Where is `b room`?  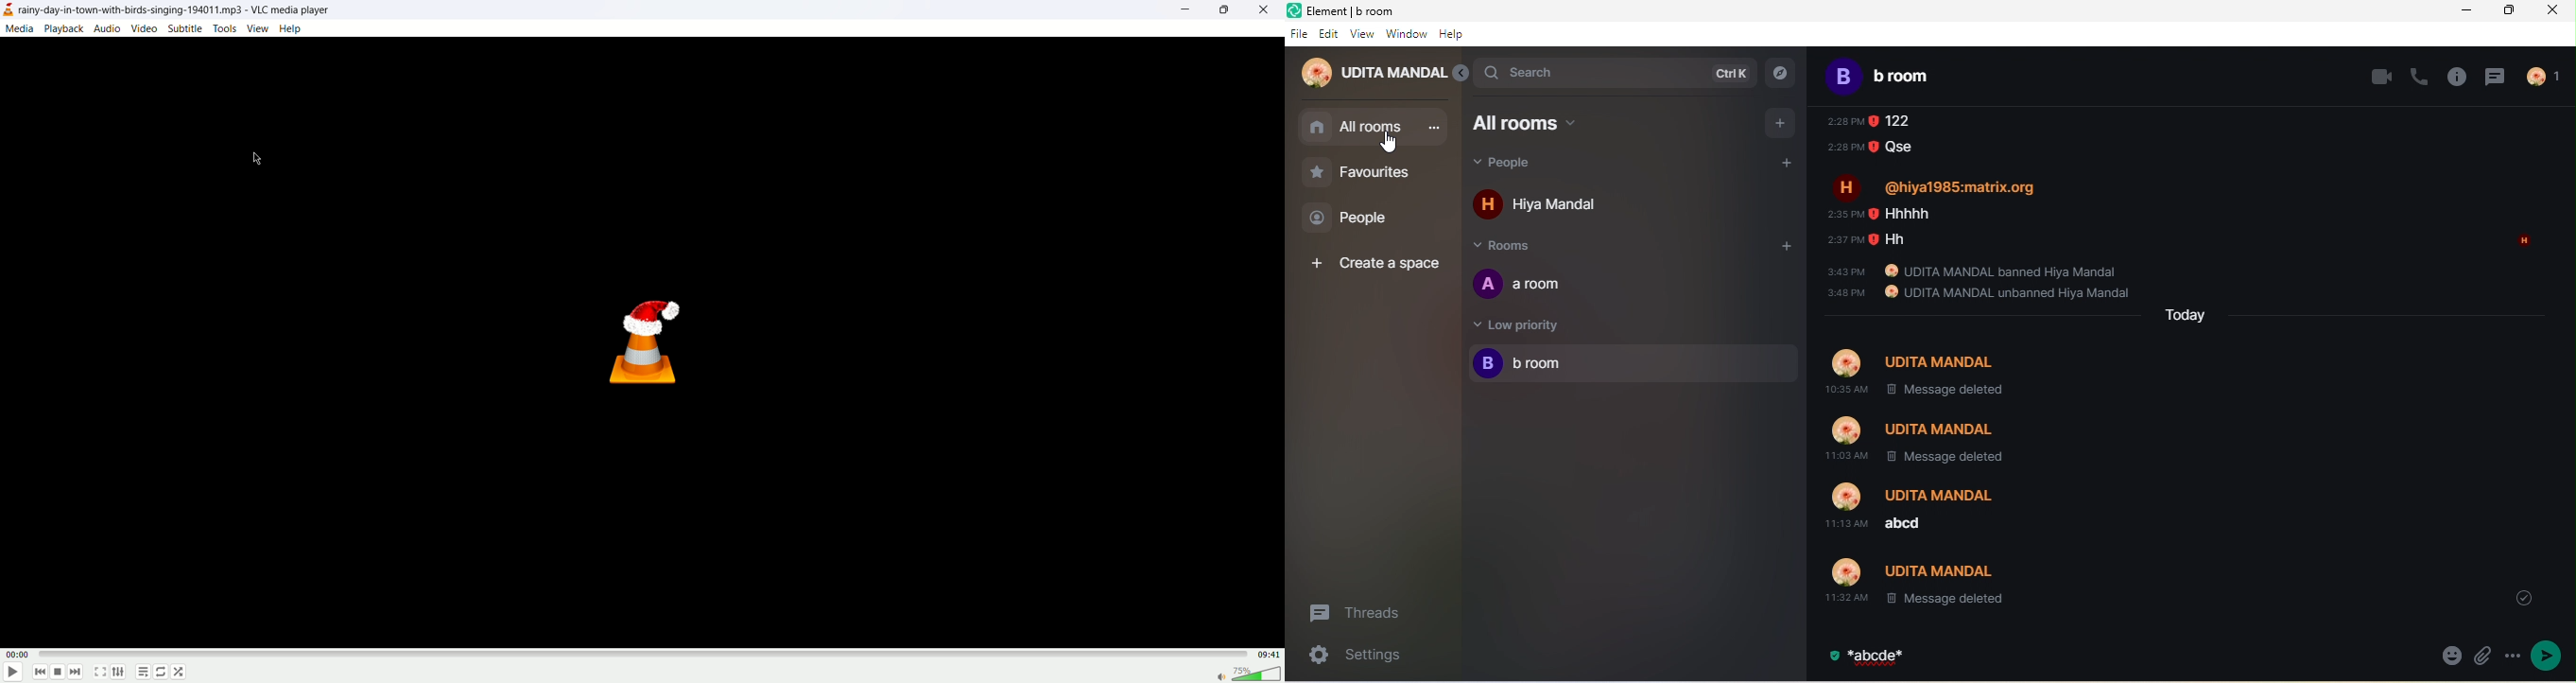
b room is located at coordinates (1897, 79).